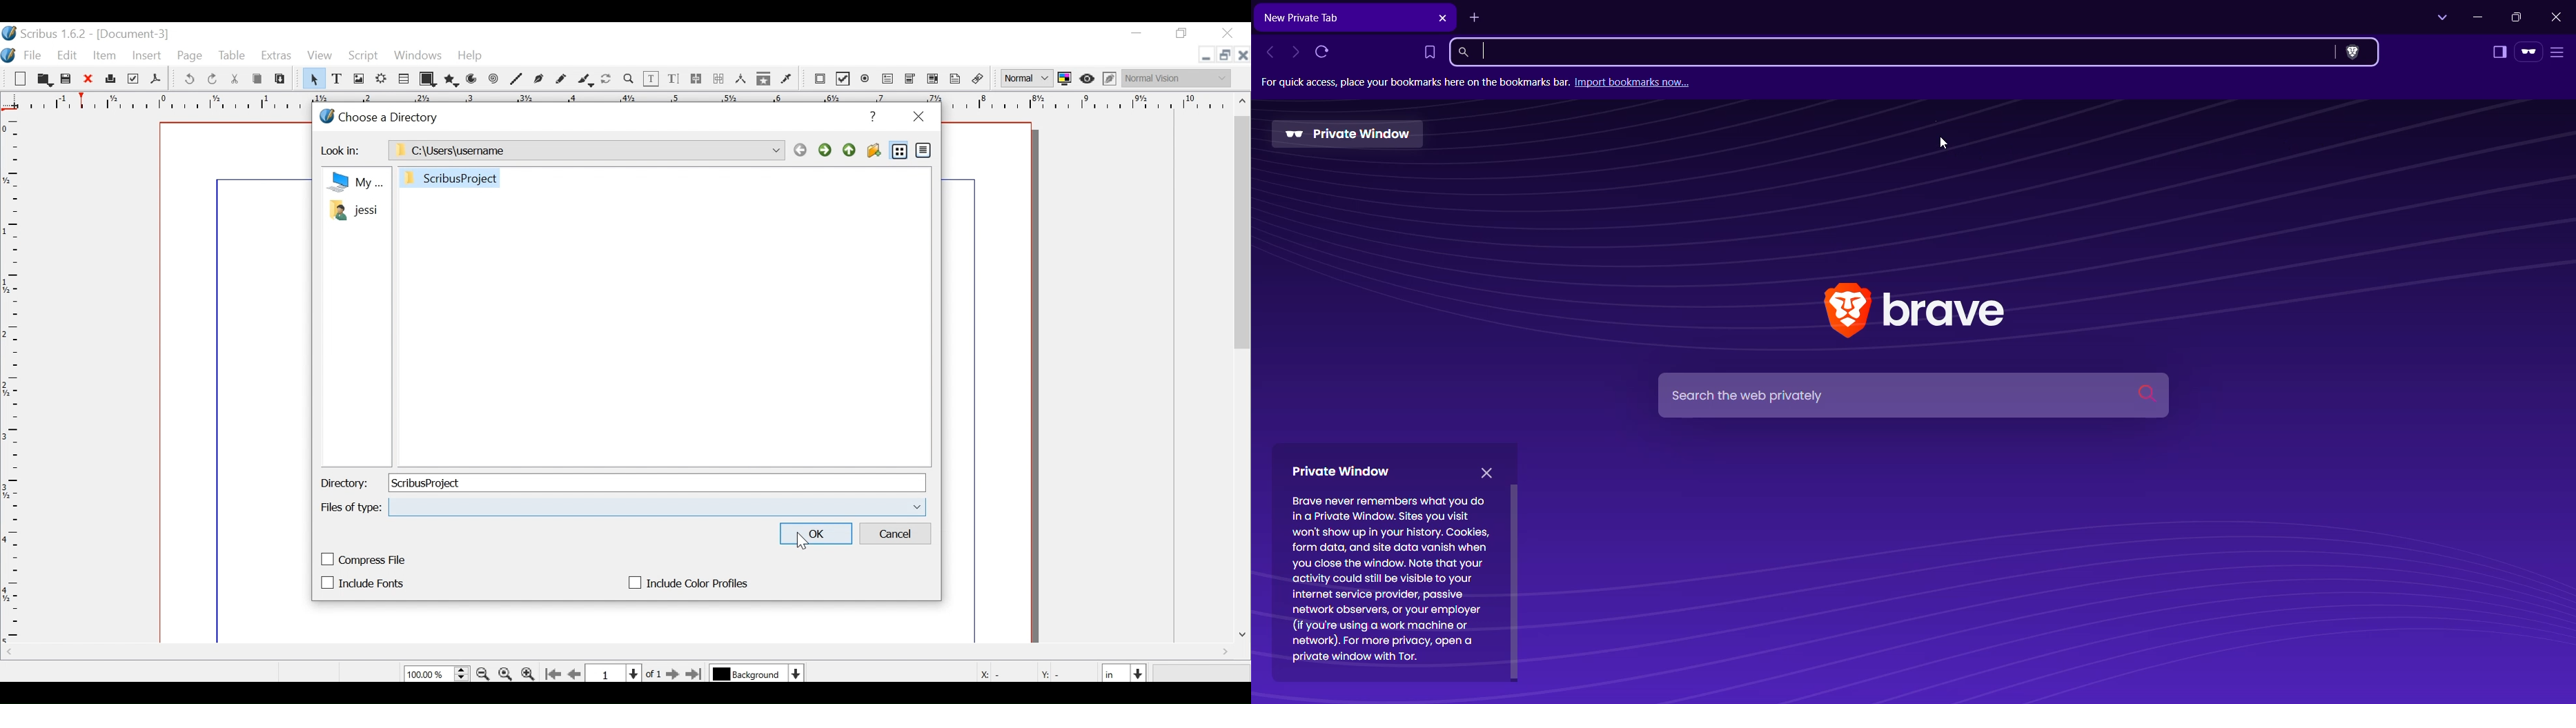 The image size is (2576, 728). What do you see at coordinates (900, 150) in the screenshot?
I see `List View` at bounding box center [900, 150].